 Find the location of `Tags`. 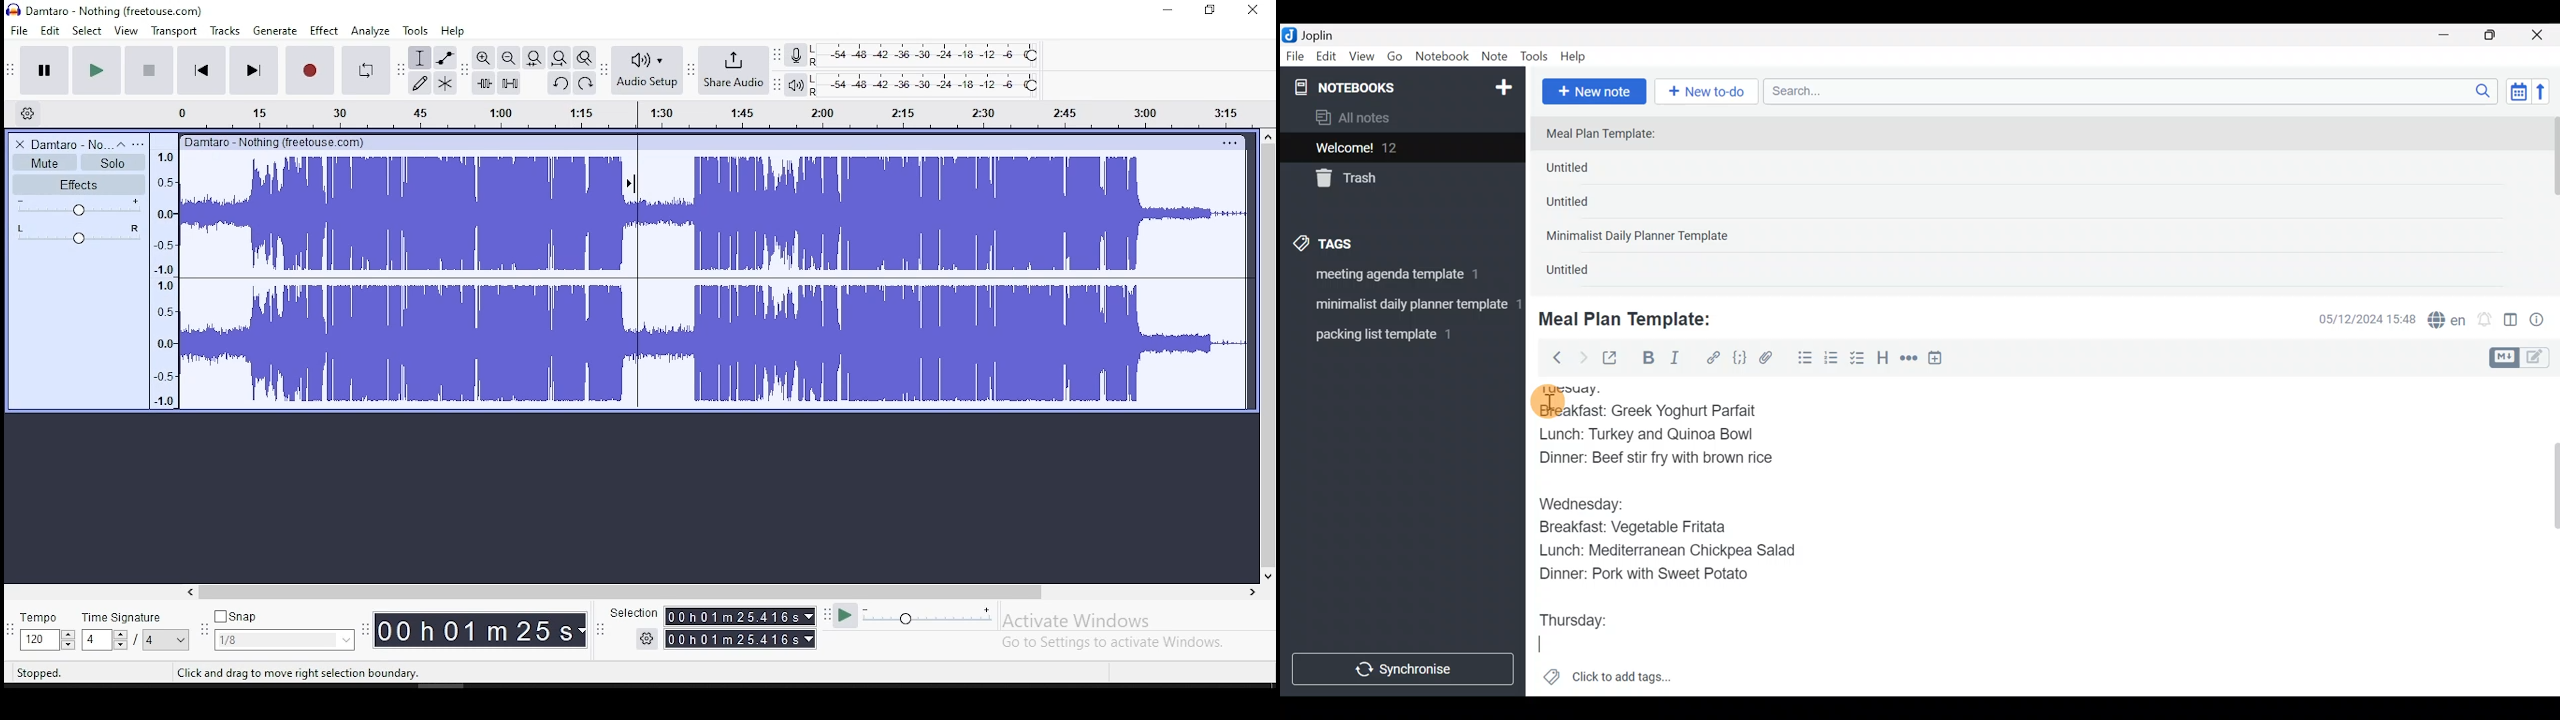

Tags is located at coordinates (1355, 241).